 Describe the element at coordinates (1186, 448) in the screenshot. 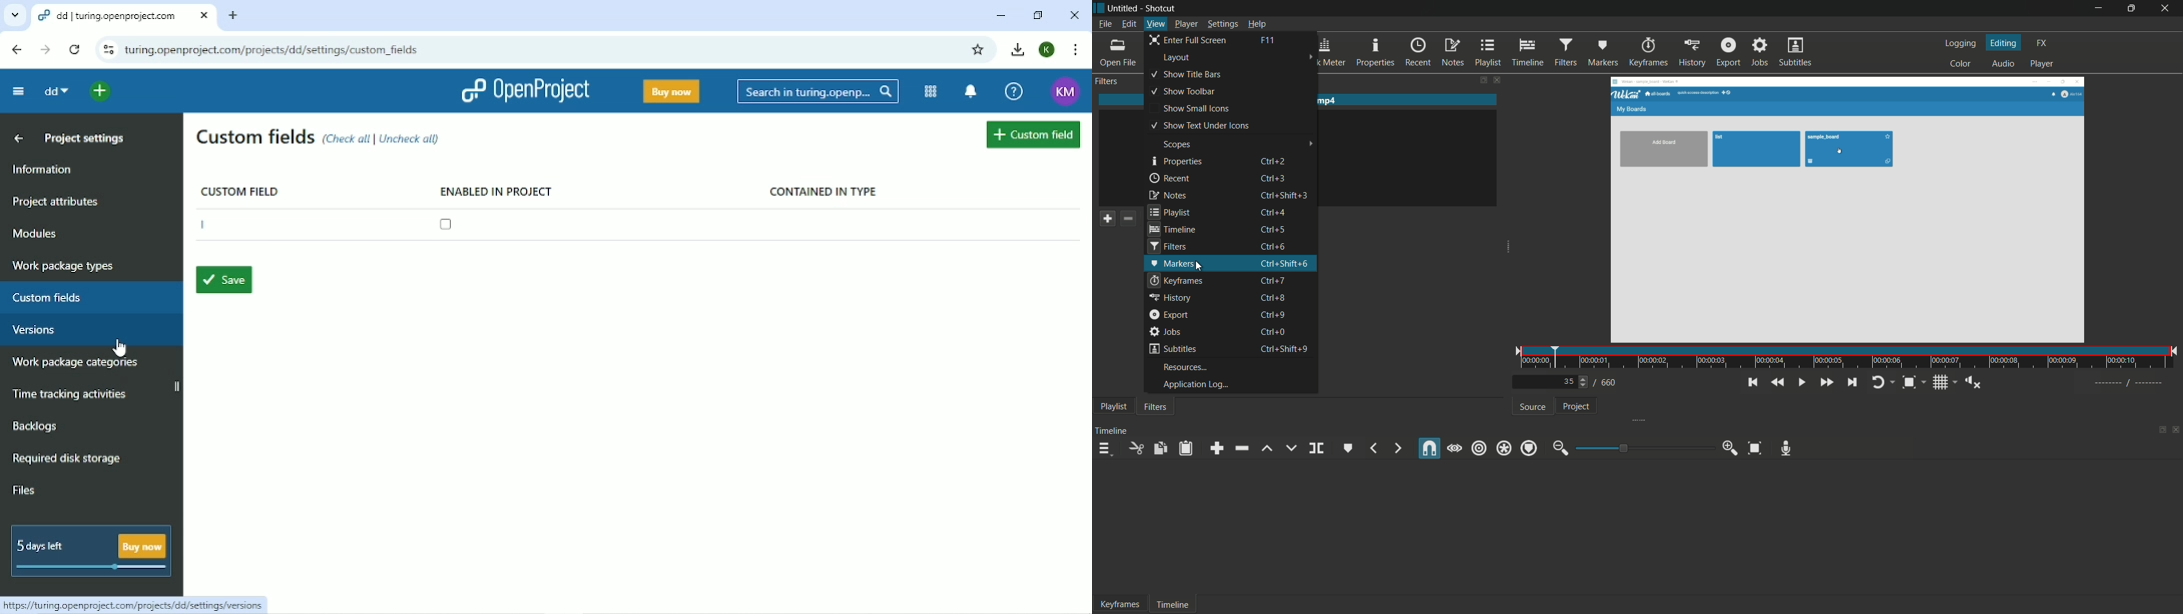

I see `paste` at that location.